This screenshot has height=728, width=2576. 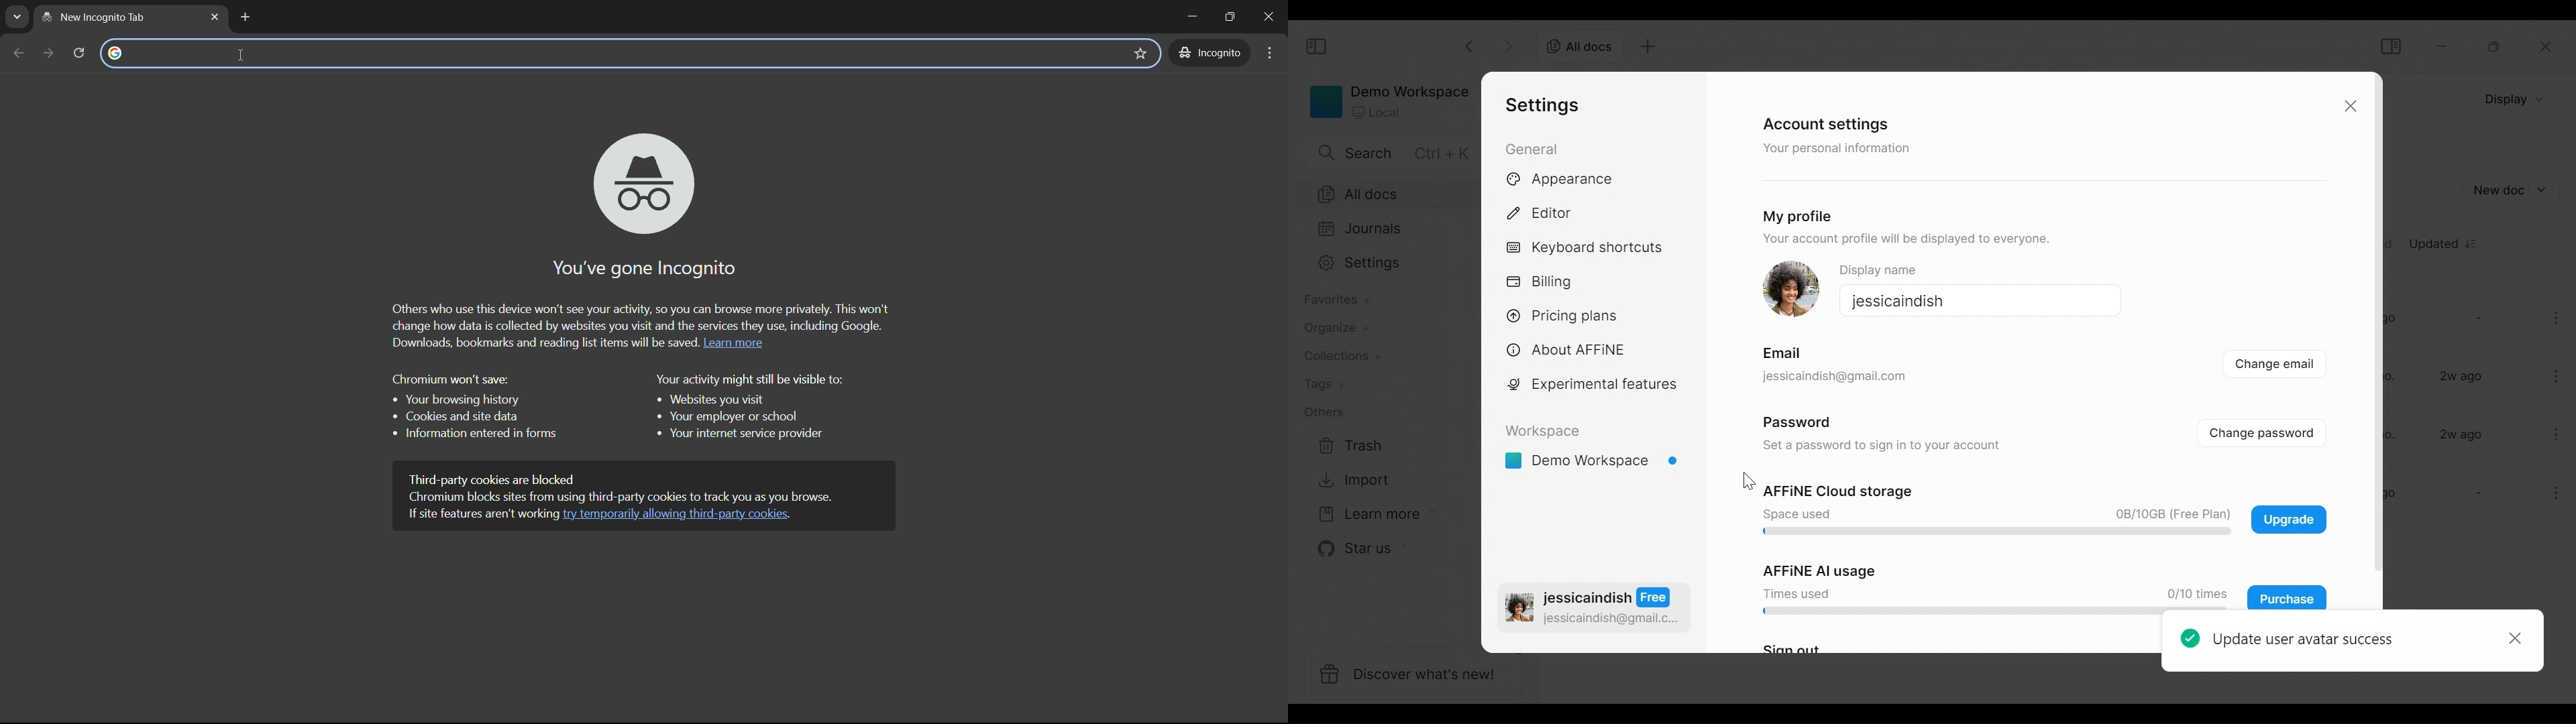 I want to click on more options, so click(x=2551, y=495).